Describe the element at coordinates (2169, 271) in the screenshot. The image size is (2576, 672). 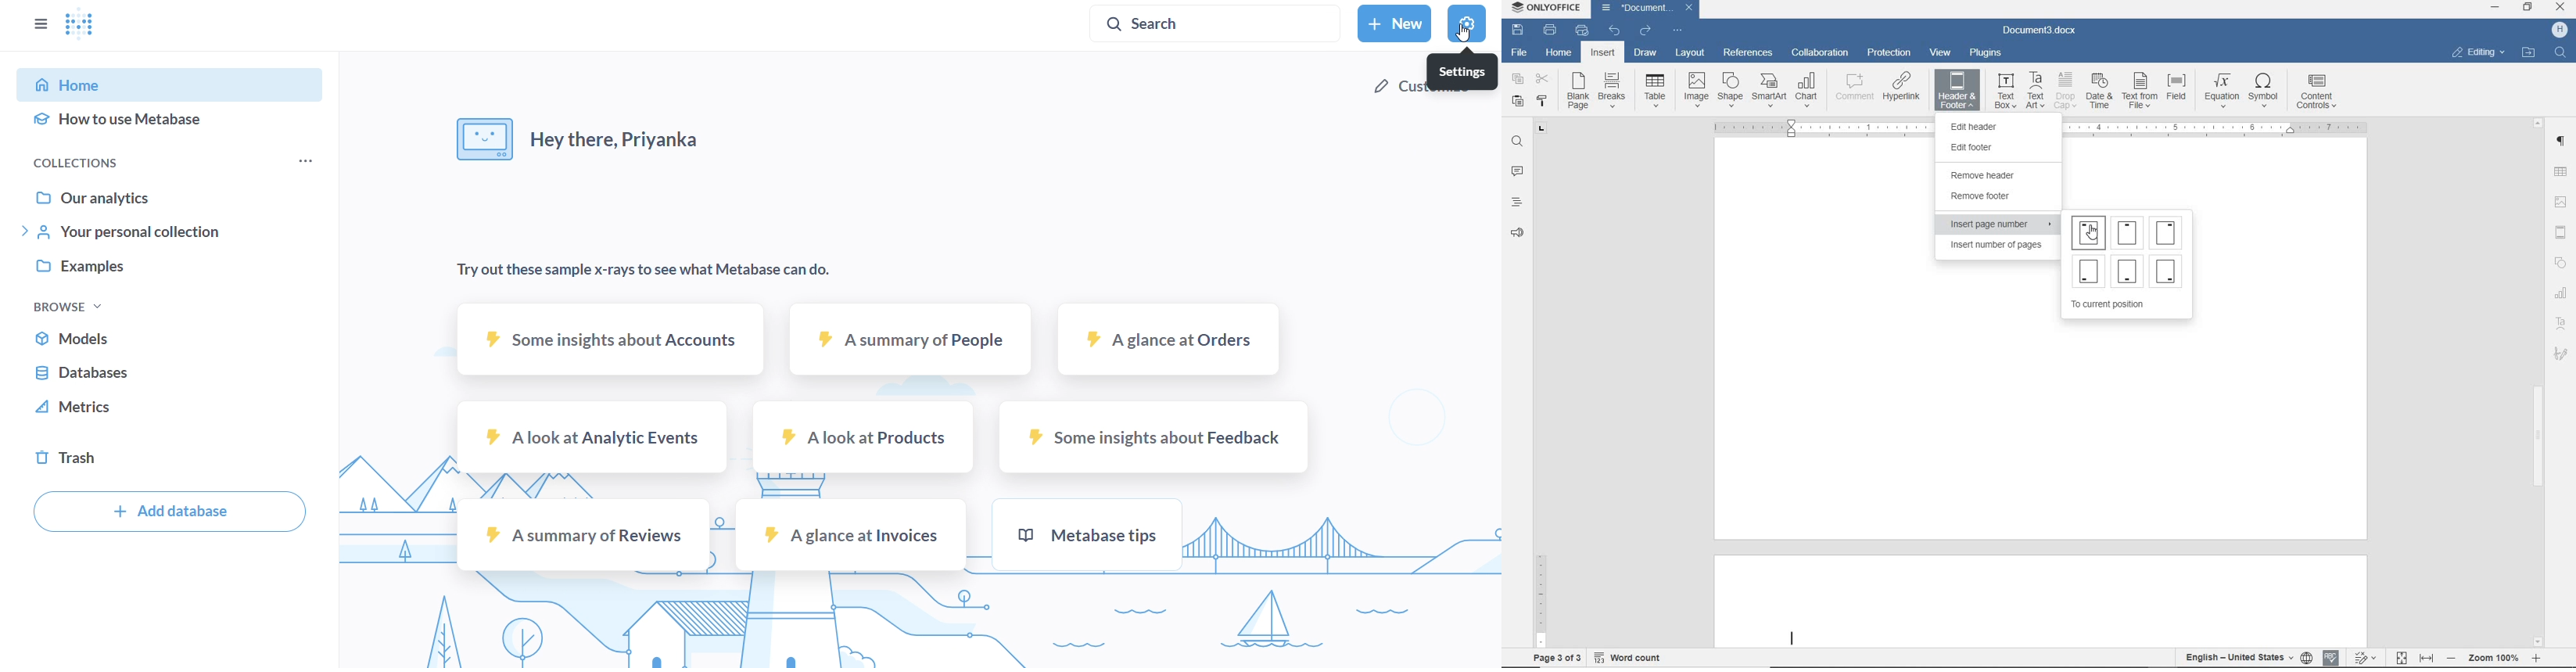
I see `Page number at bottom right` at that location.